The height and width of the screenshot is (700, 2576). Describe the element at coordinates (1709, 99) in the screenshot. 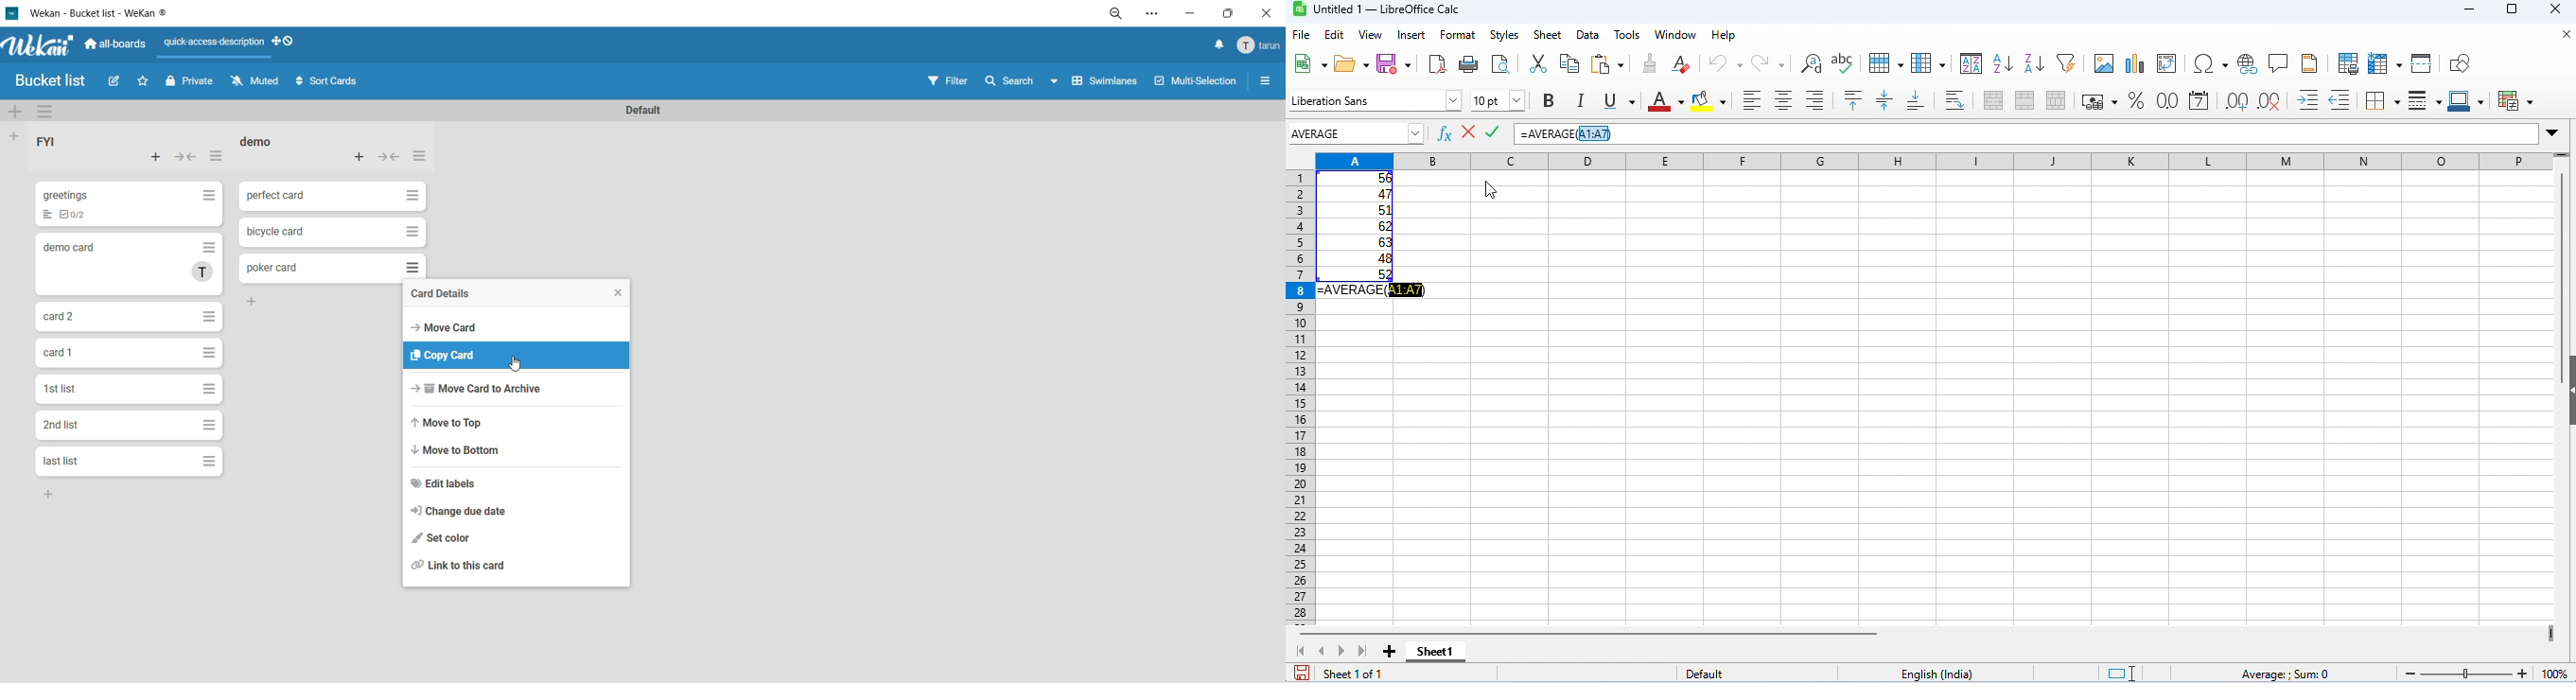

I see `background color` at that location.